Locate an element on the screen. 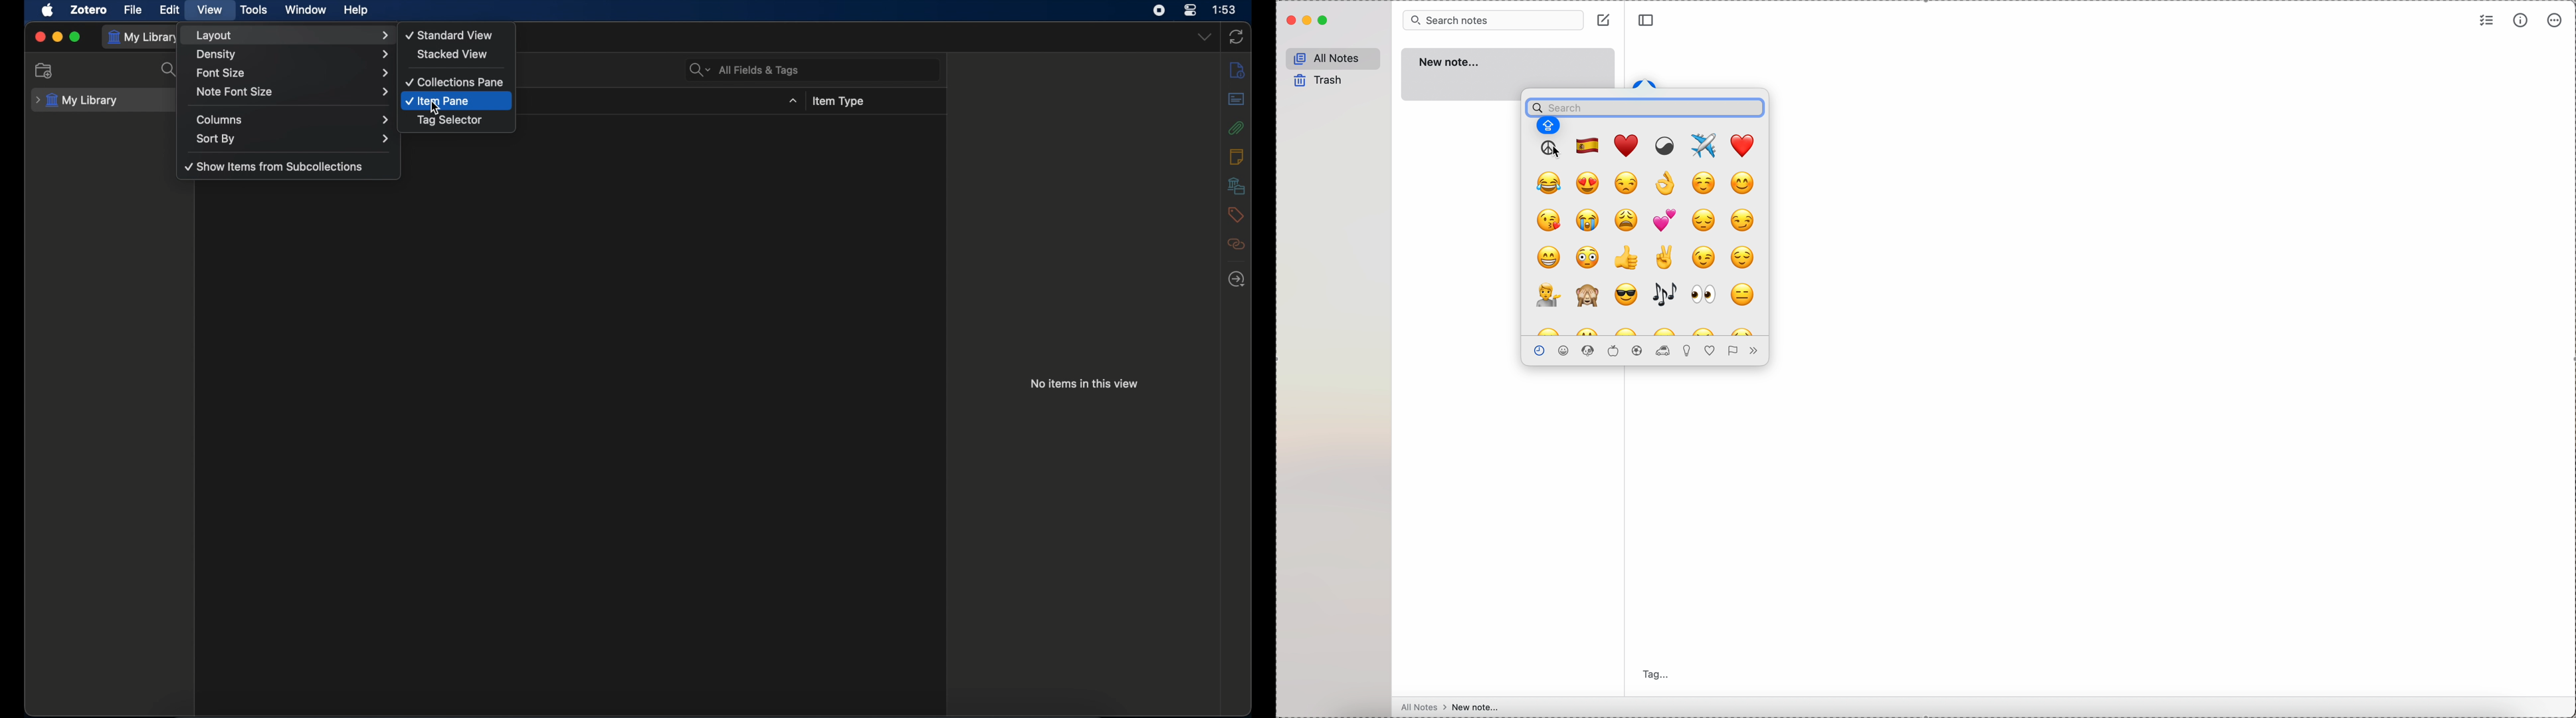 The height and width of the screenshot is (728, 2576). emoji is located at coordinates (1705, 182).